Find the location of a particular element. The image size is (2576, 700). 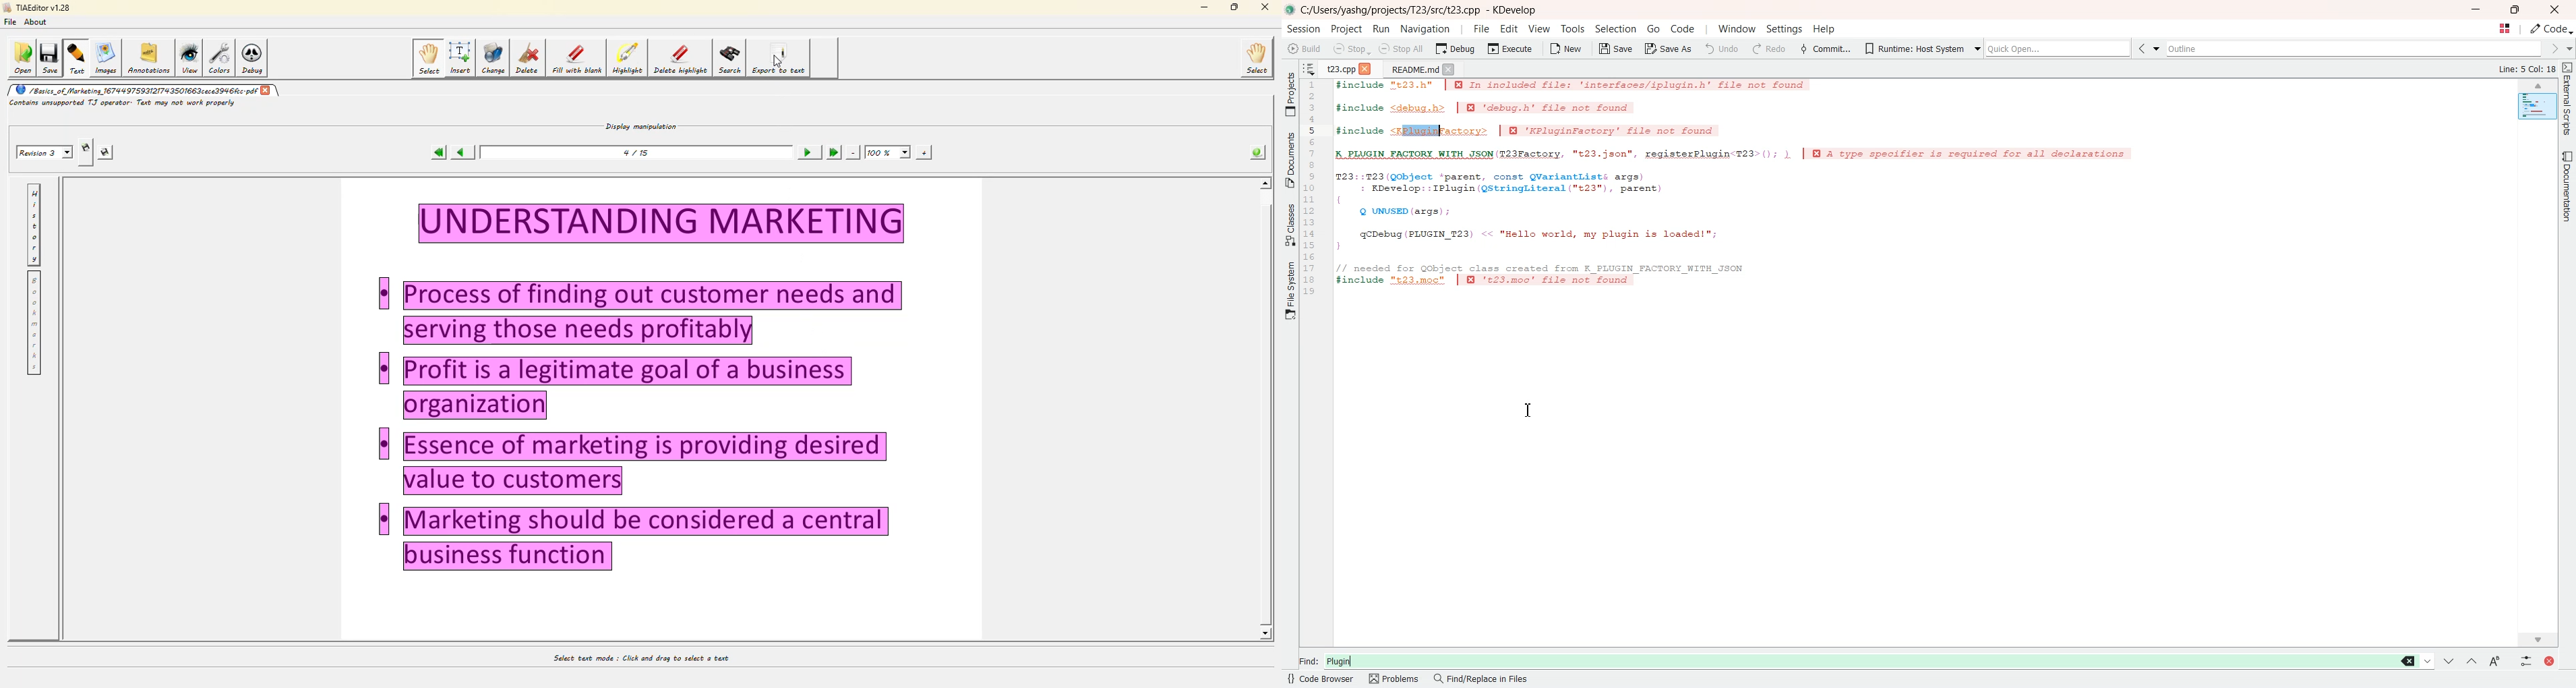

isert is located at coordinates (460, 56).